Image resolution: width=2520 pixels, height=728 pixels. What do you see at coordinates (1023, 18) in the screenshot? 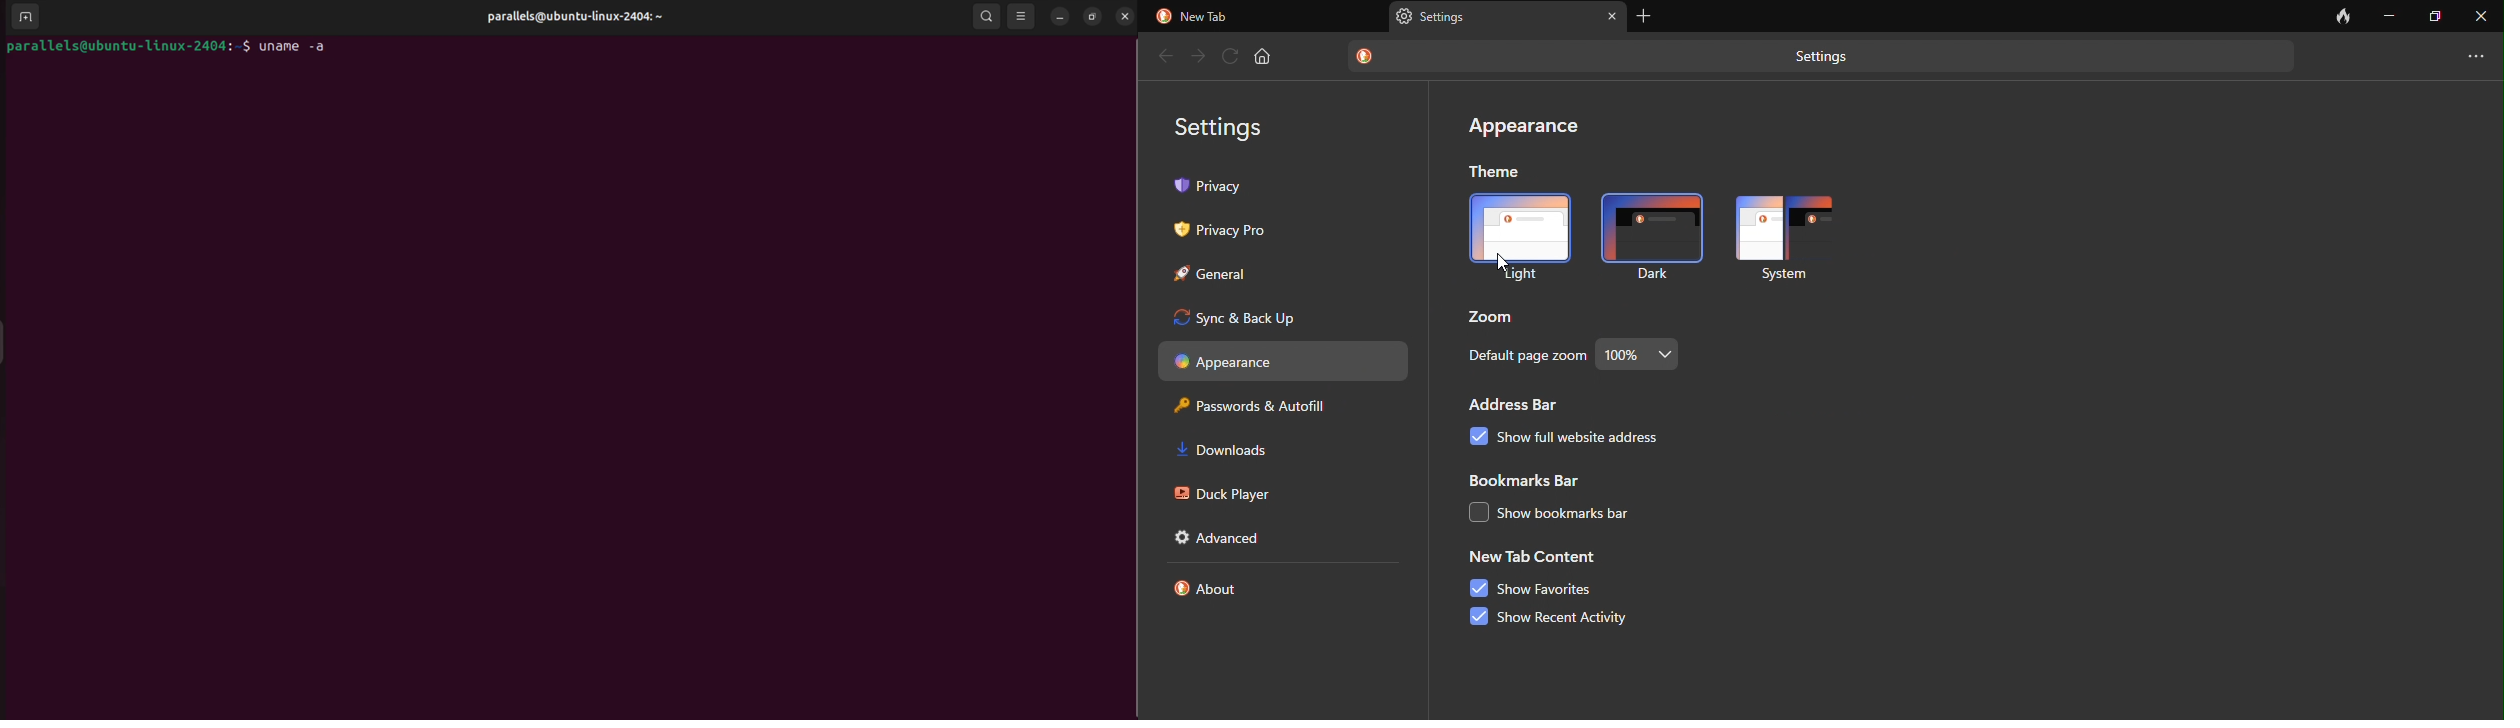
I see `view option` at bounding box center [1023, 18].